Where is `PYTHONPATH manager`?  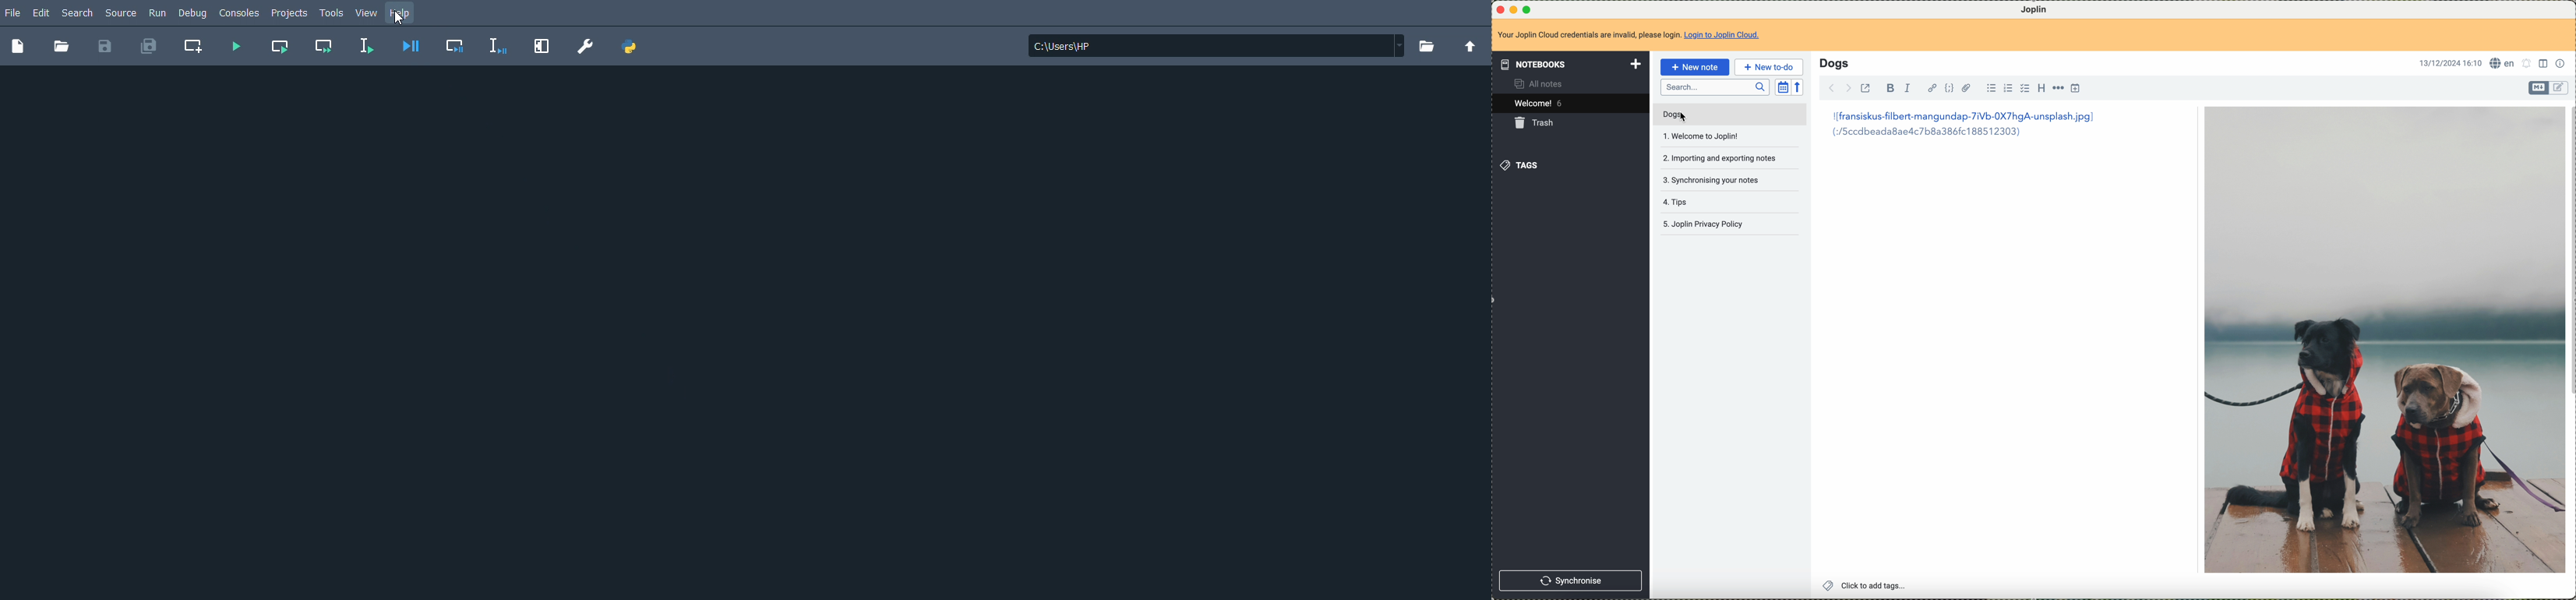
PYTHONPATH manager is located at coordinates (633, 48).